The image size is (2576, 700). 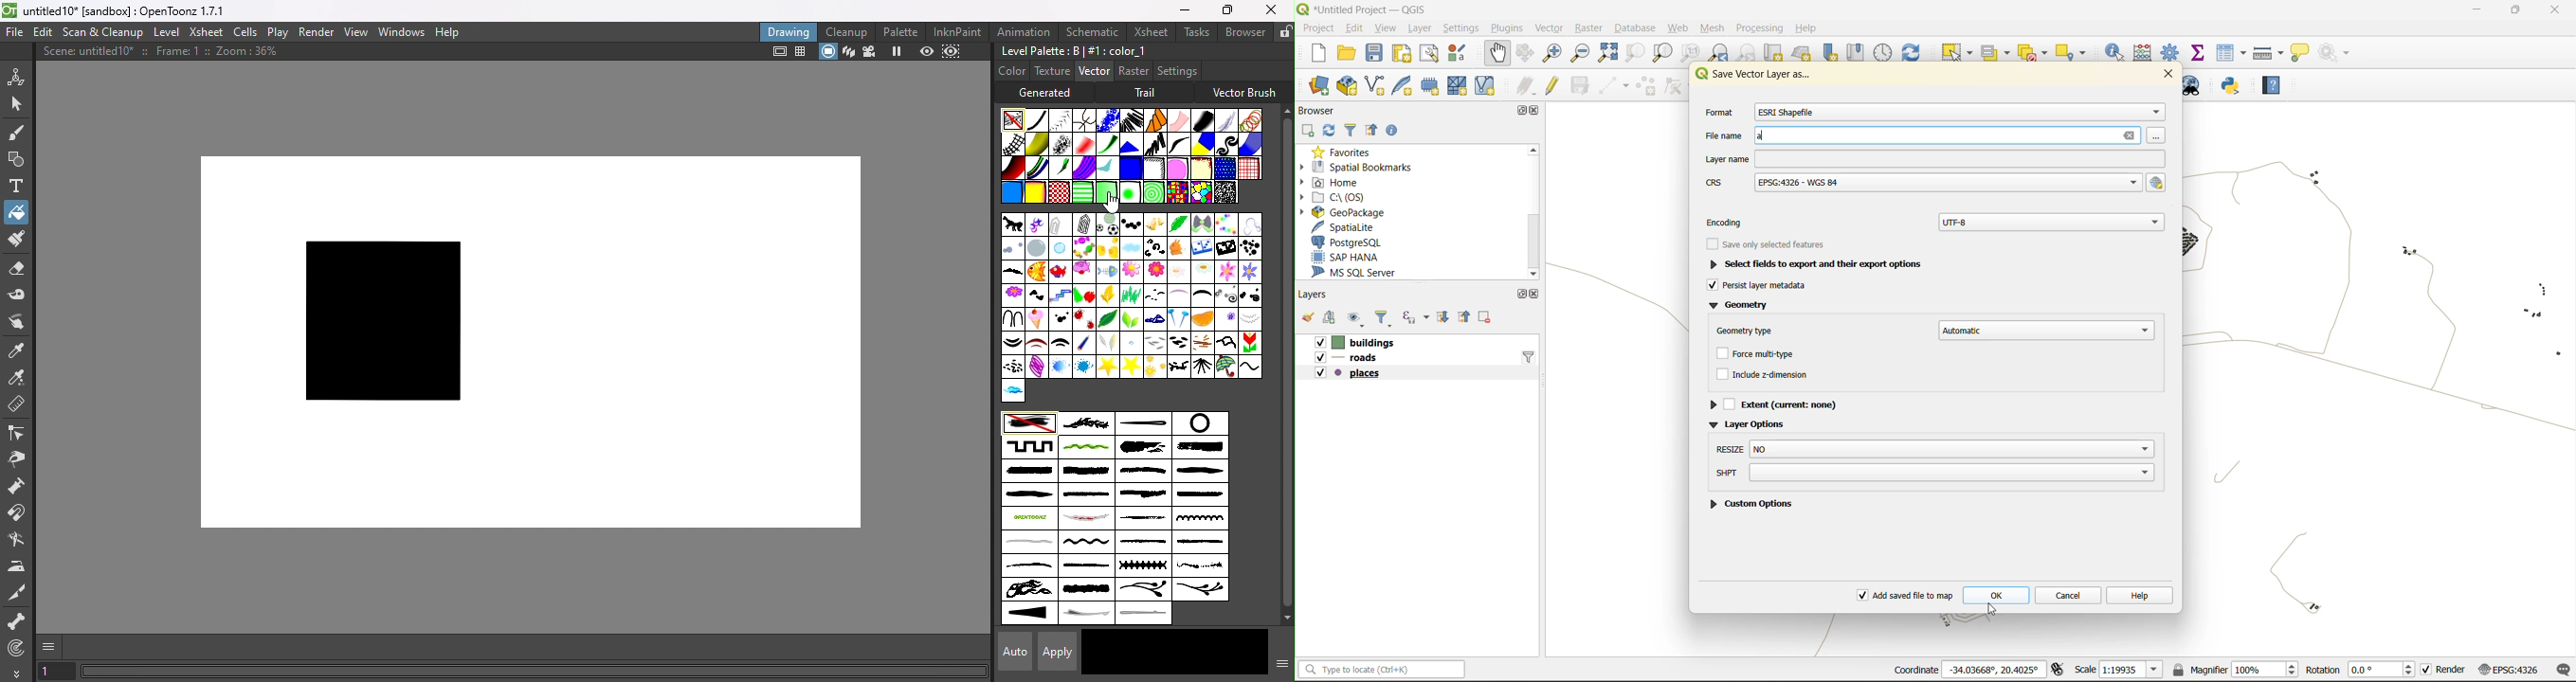 I want to click on ladybird, so click(x=1083, y=319).